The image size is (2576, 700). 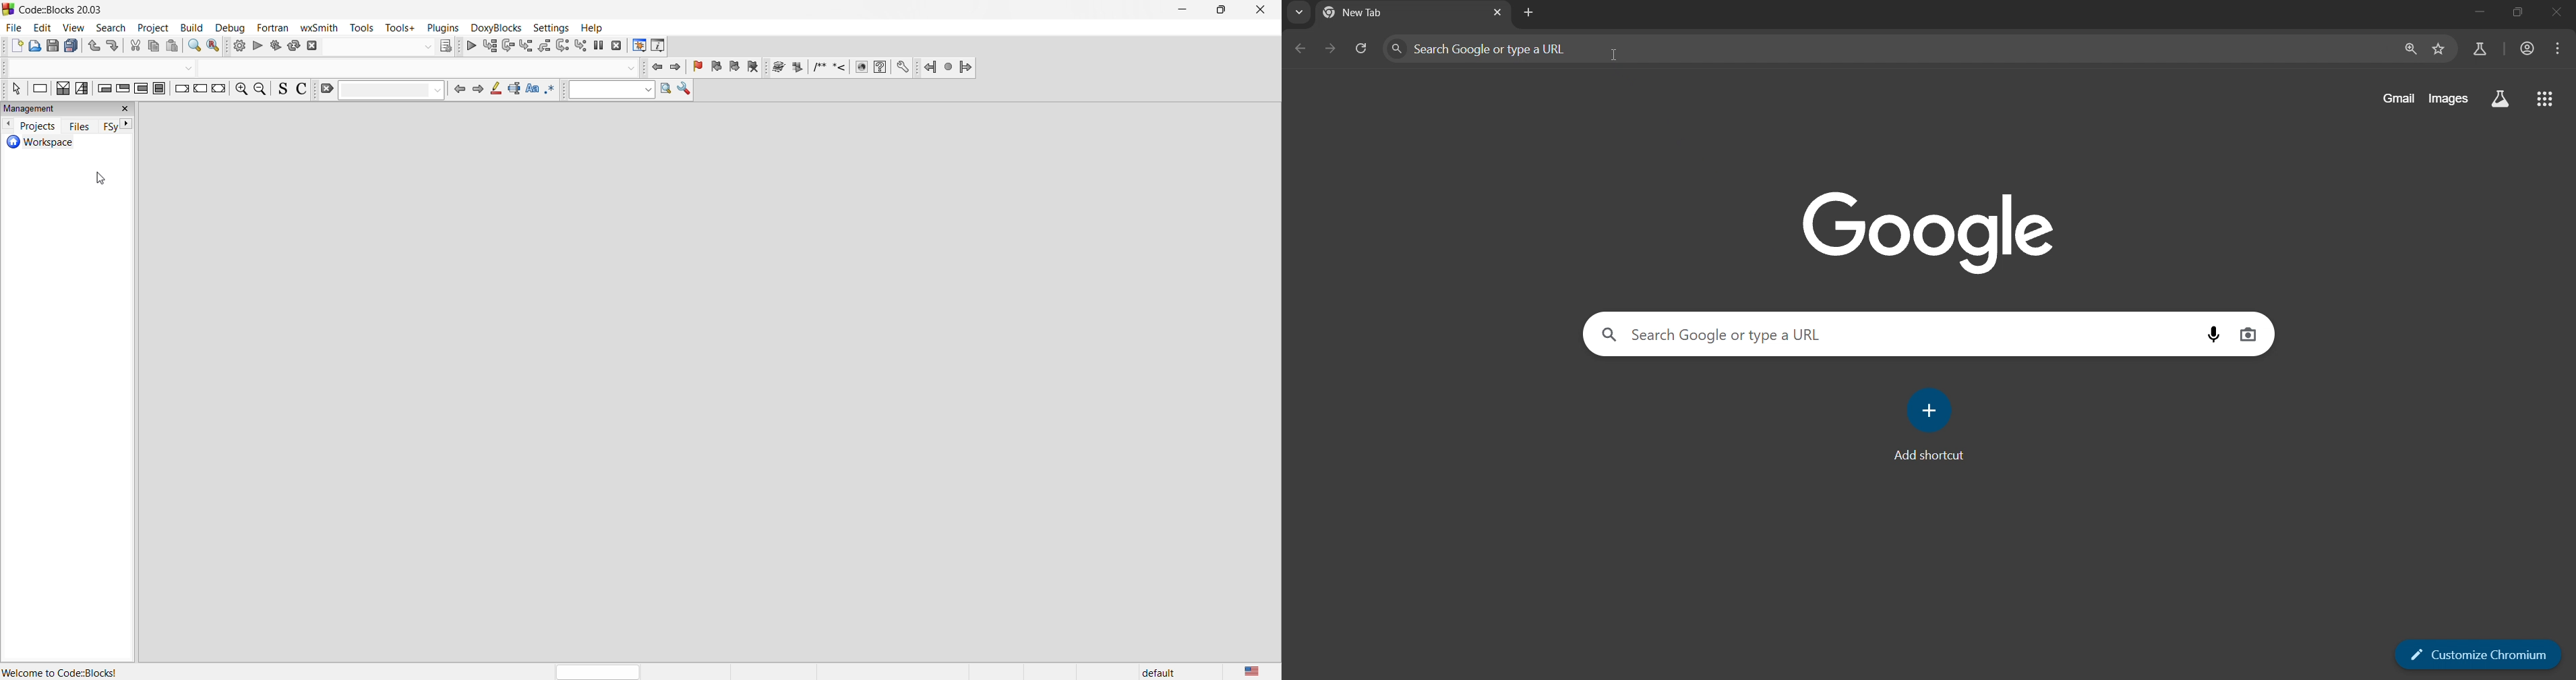 What do you see at coordinates (798, 67) in the screenshot?
I see `extract` at bounding box center [798, 67].